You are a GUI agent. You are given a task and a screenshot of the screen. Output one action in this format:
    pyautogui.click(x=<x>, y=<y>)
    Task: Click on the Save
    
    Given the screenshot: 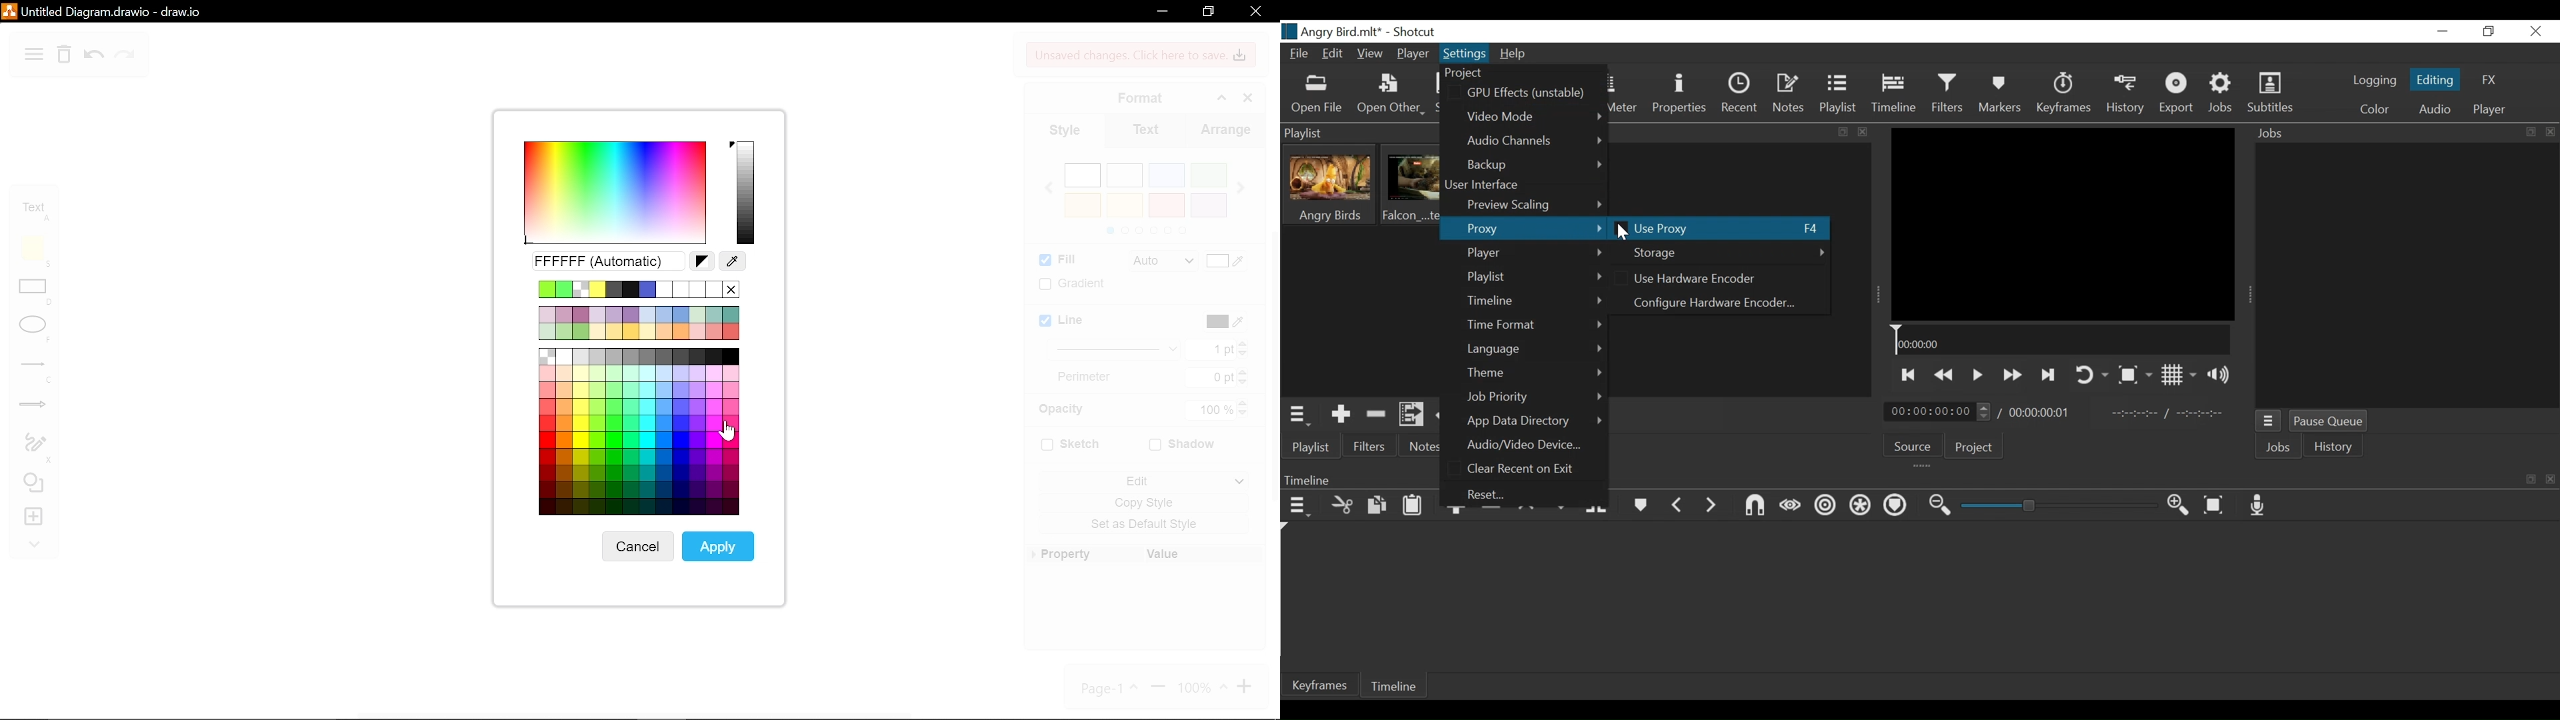 What is the action you would take?
    pyautogui.click(x=1439, y=95)
    